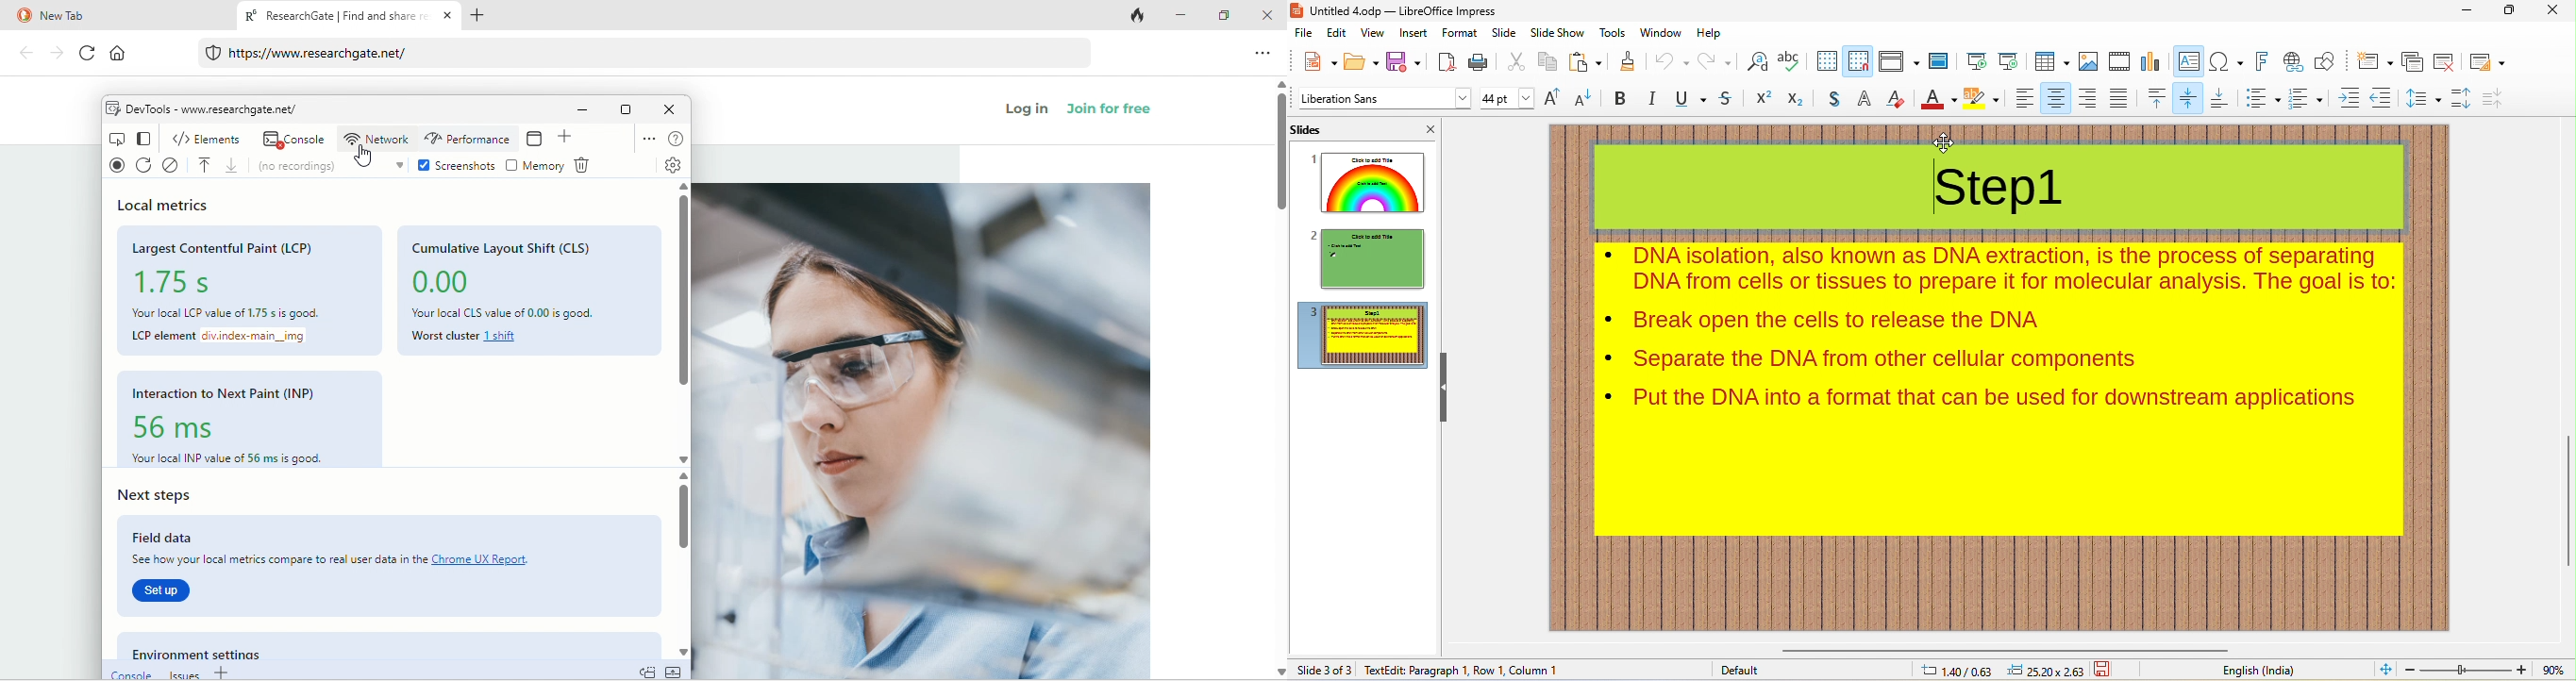 This screenshot has height=700, width=2576. Describe the element at coordinates (2049, 60) in the screenshot. I see `table` at that location.